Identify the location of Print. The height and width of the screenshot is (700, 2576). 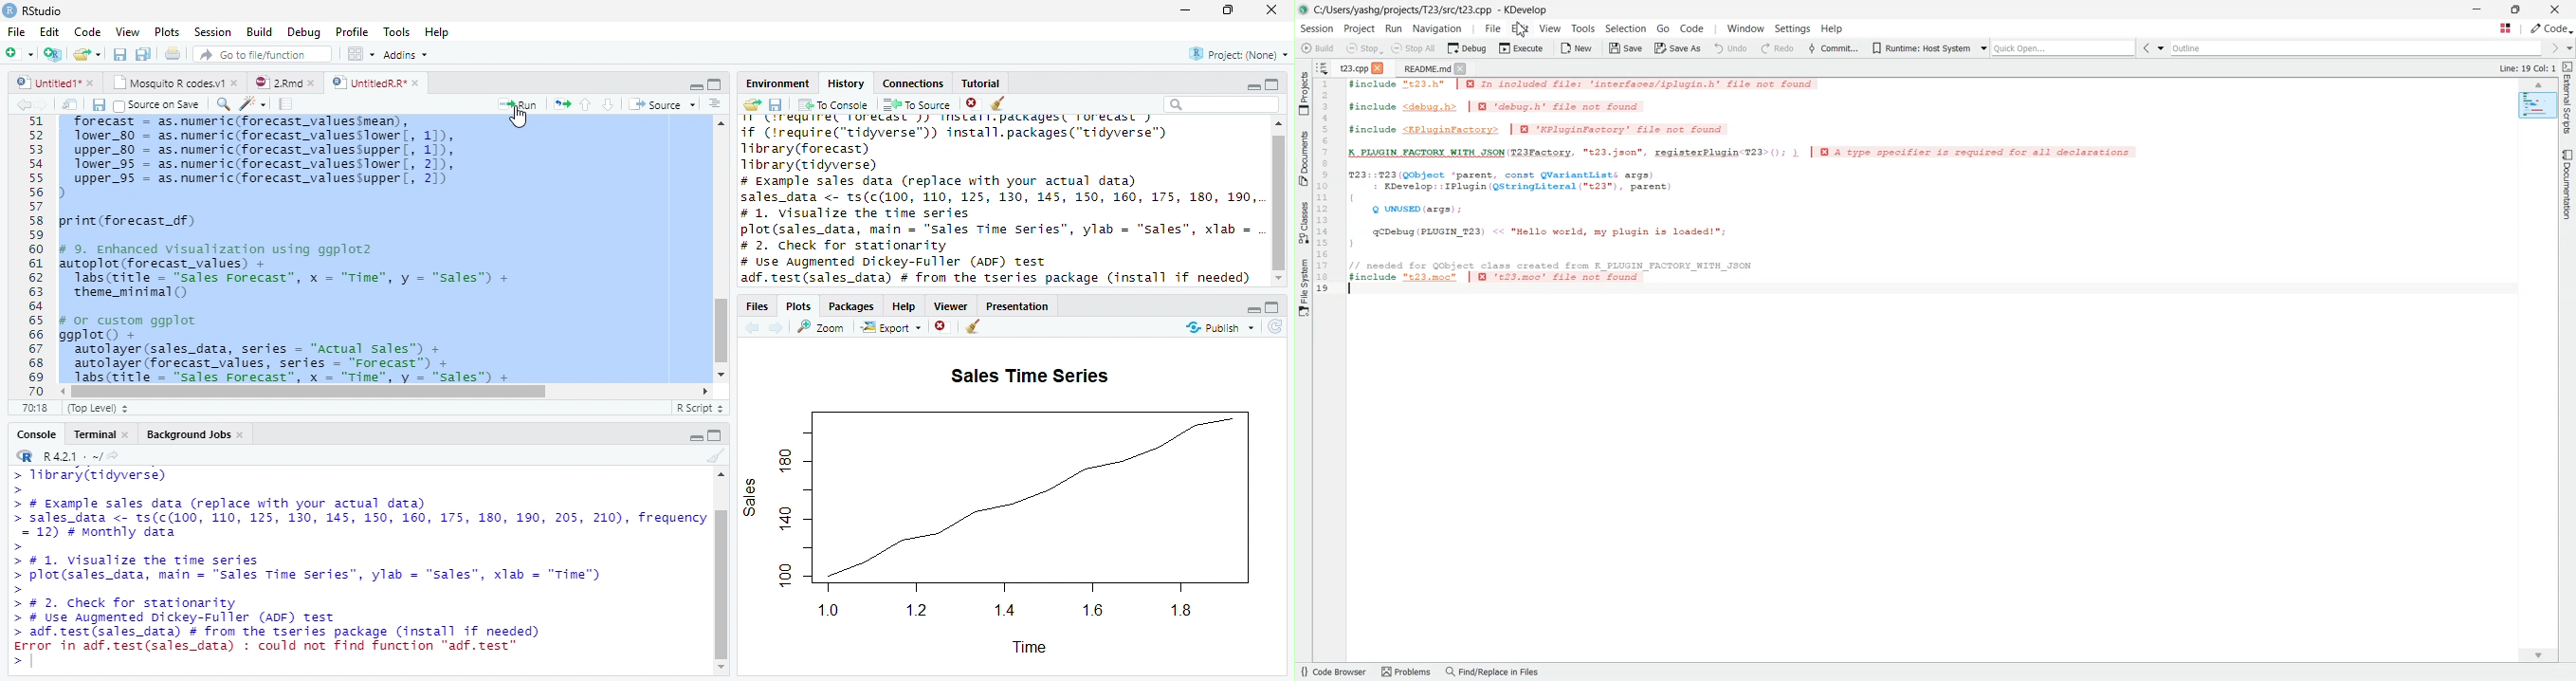
(173, 54).